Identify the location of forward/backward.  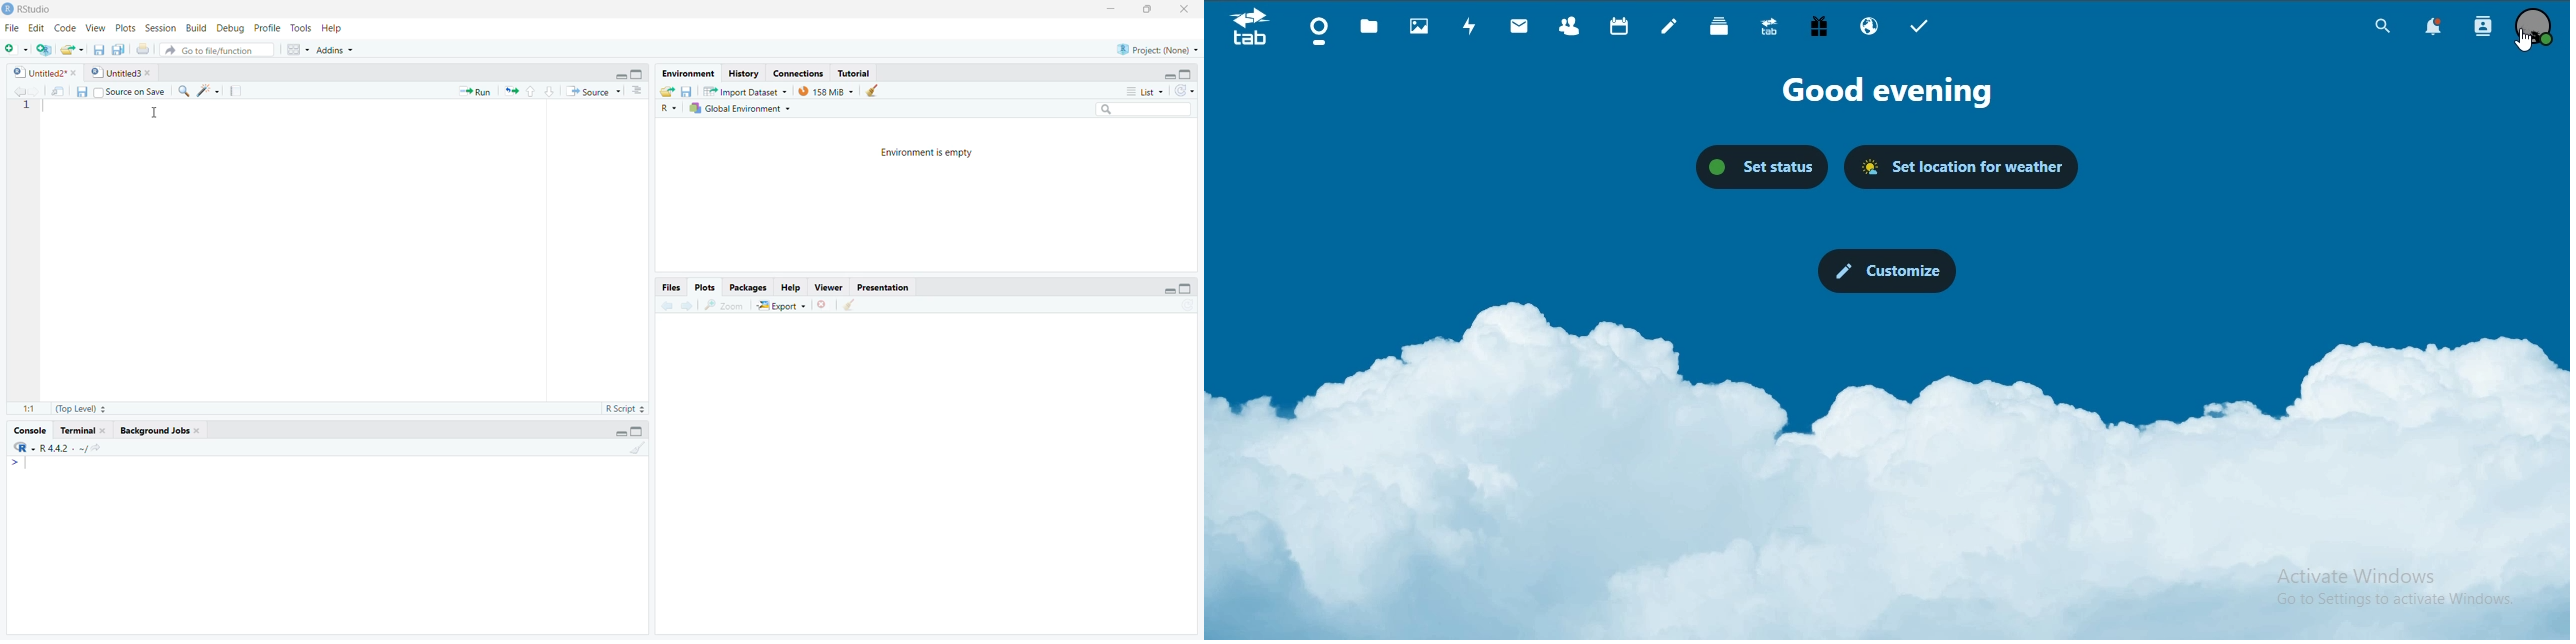
(681, 303).